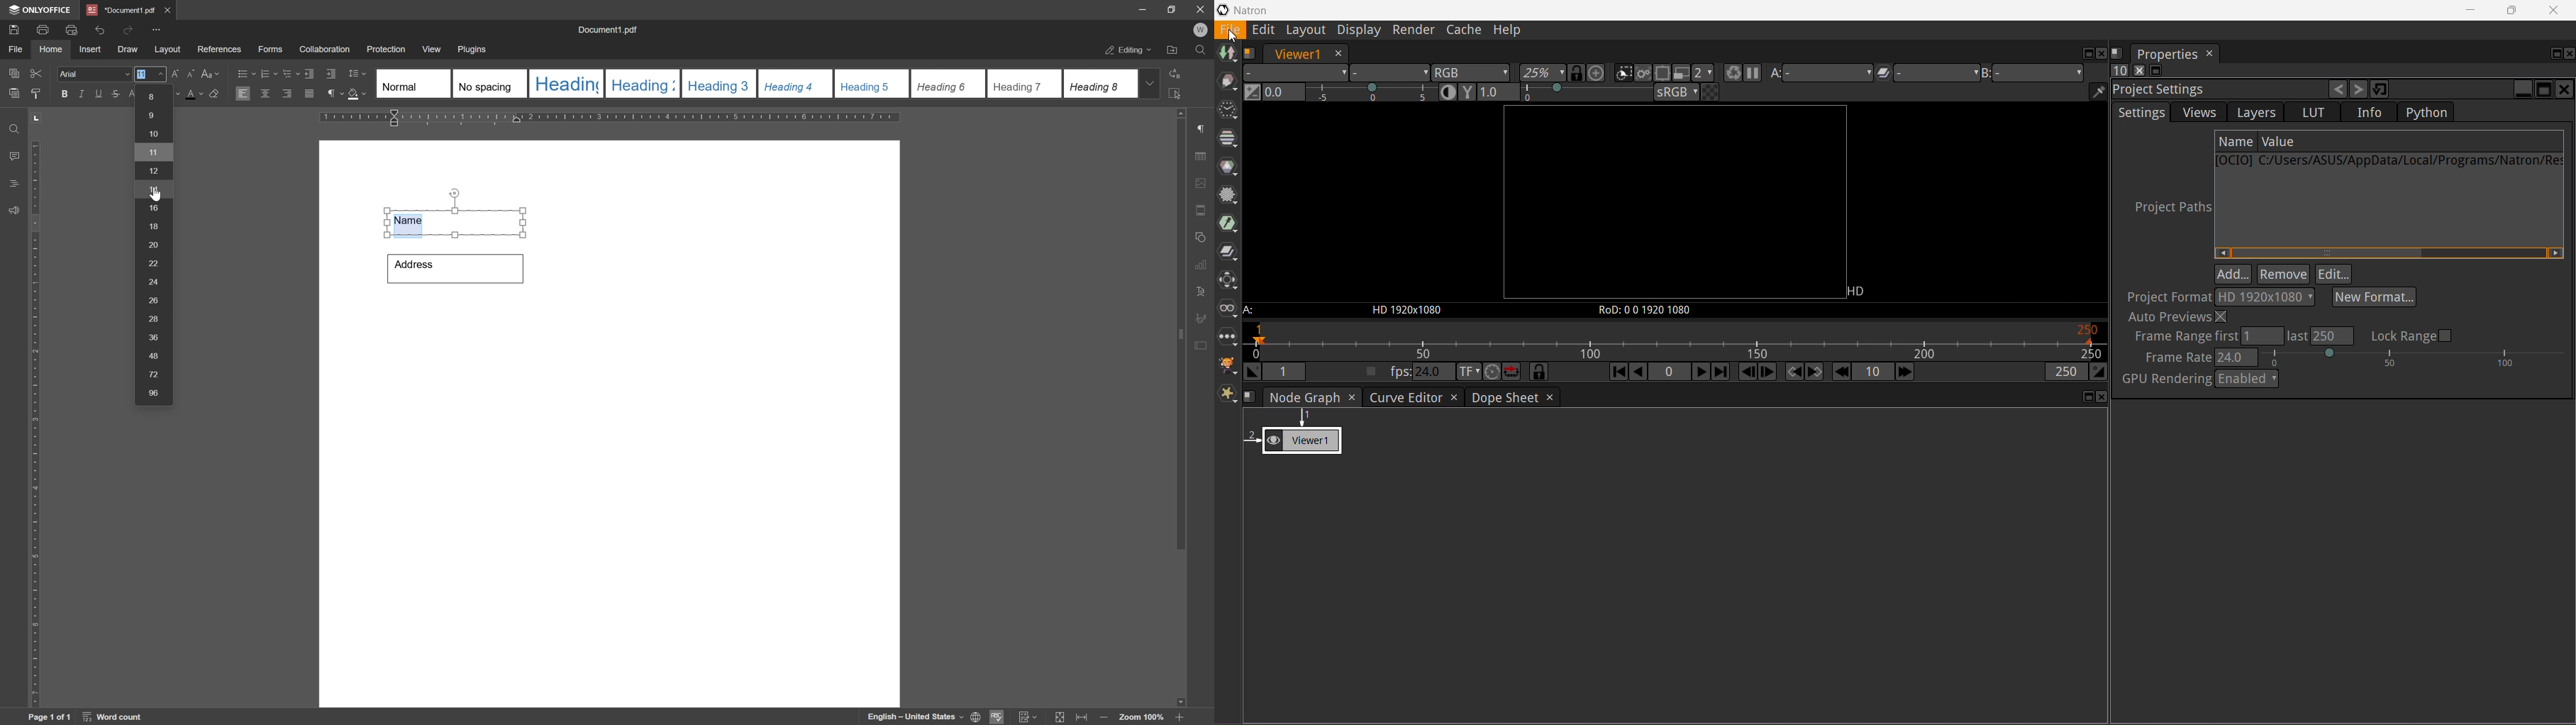 The image size is (2576, 728). What do you see at coordinates (37, 92) in the screenshot?
I see `copy style` at bounding box center [37, 92].